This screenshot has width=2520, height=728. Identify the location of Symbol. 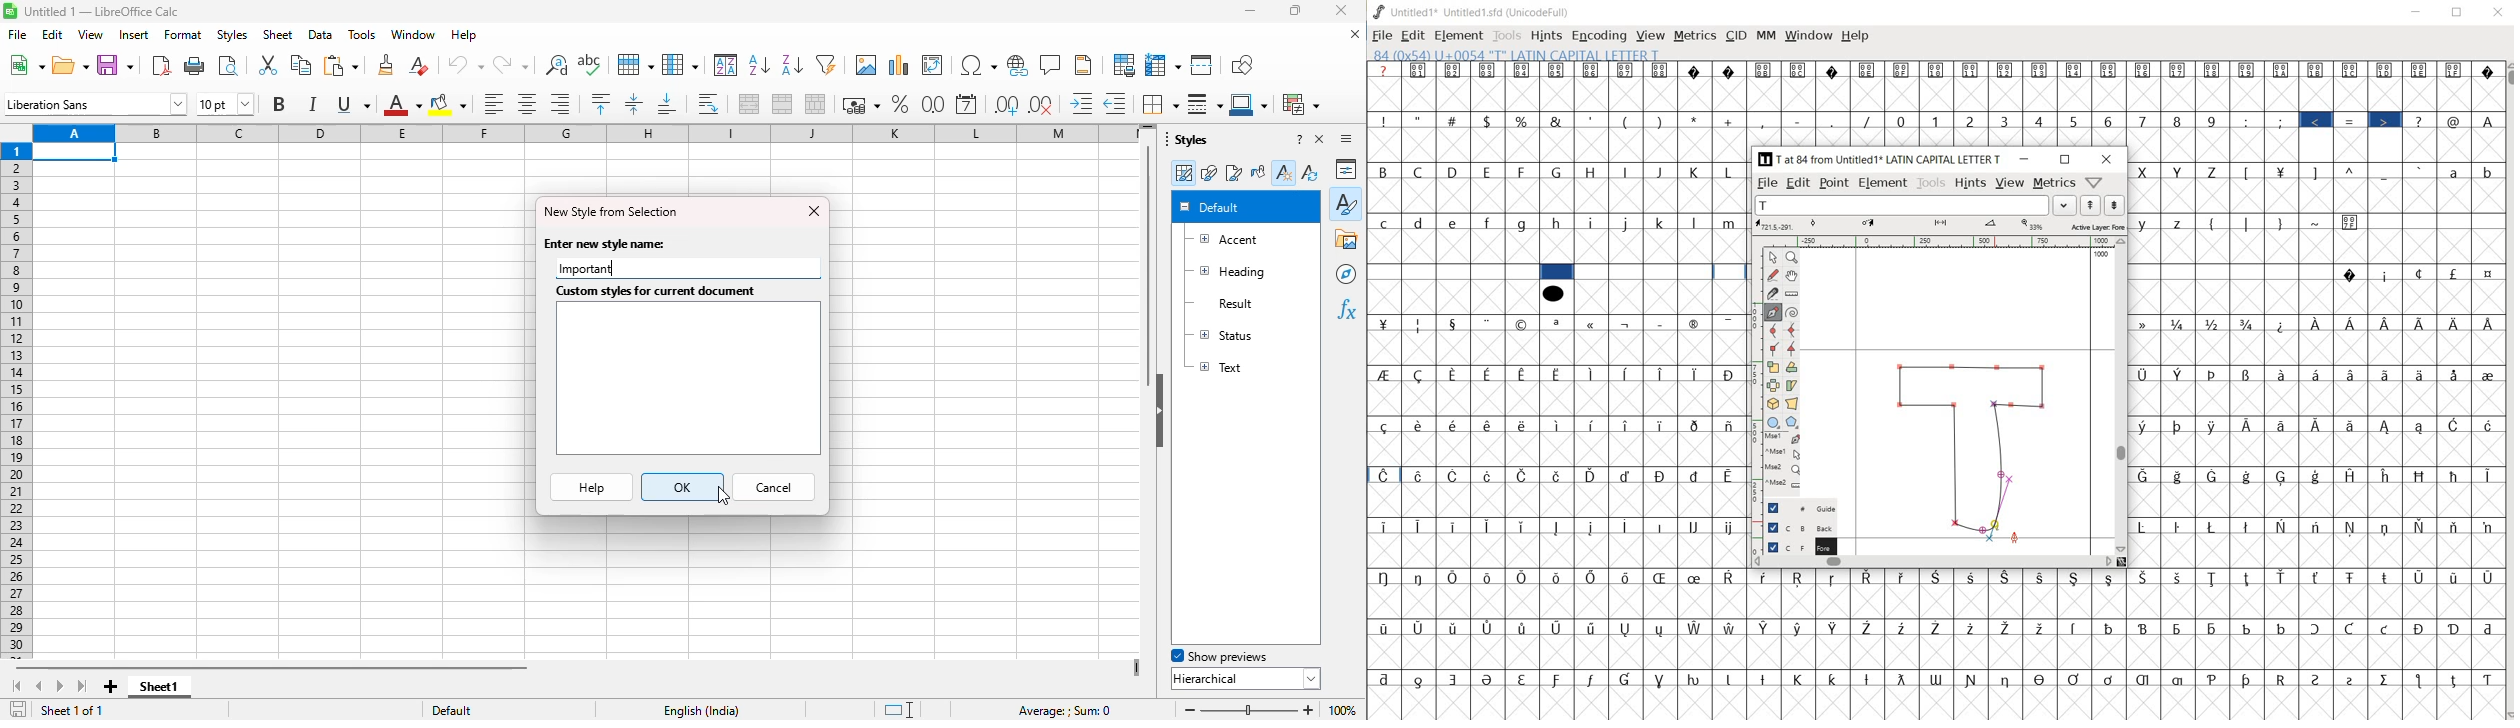
(2214, 69).